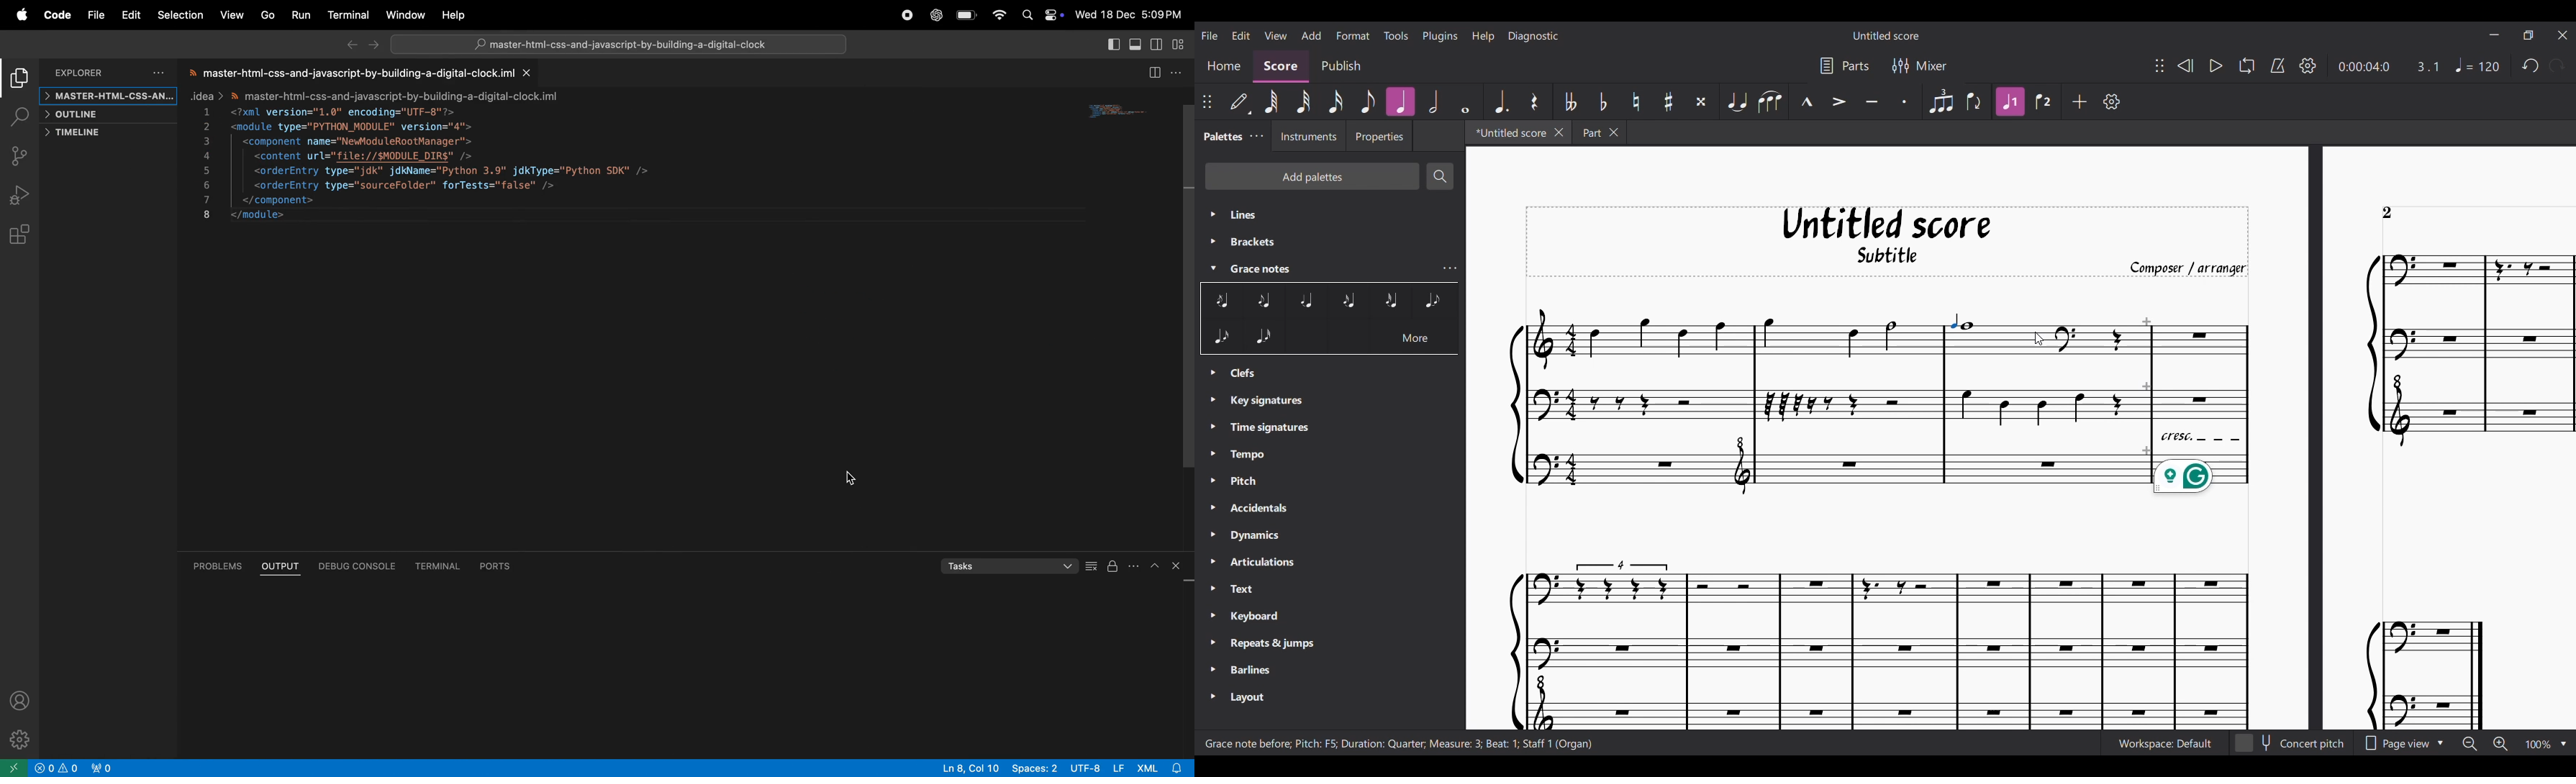 This screenshot has height=784, width=2576. What do you see at coordinates (2557, 65) in the screenshot?
I see `Redo` at bounding box center [2557, 65].